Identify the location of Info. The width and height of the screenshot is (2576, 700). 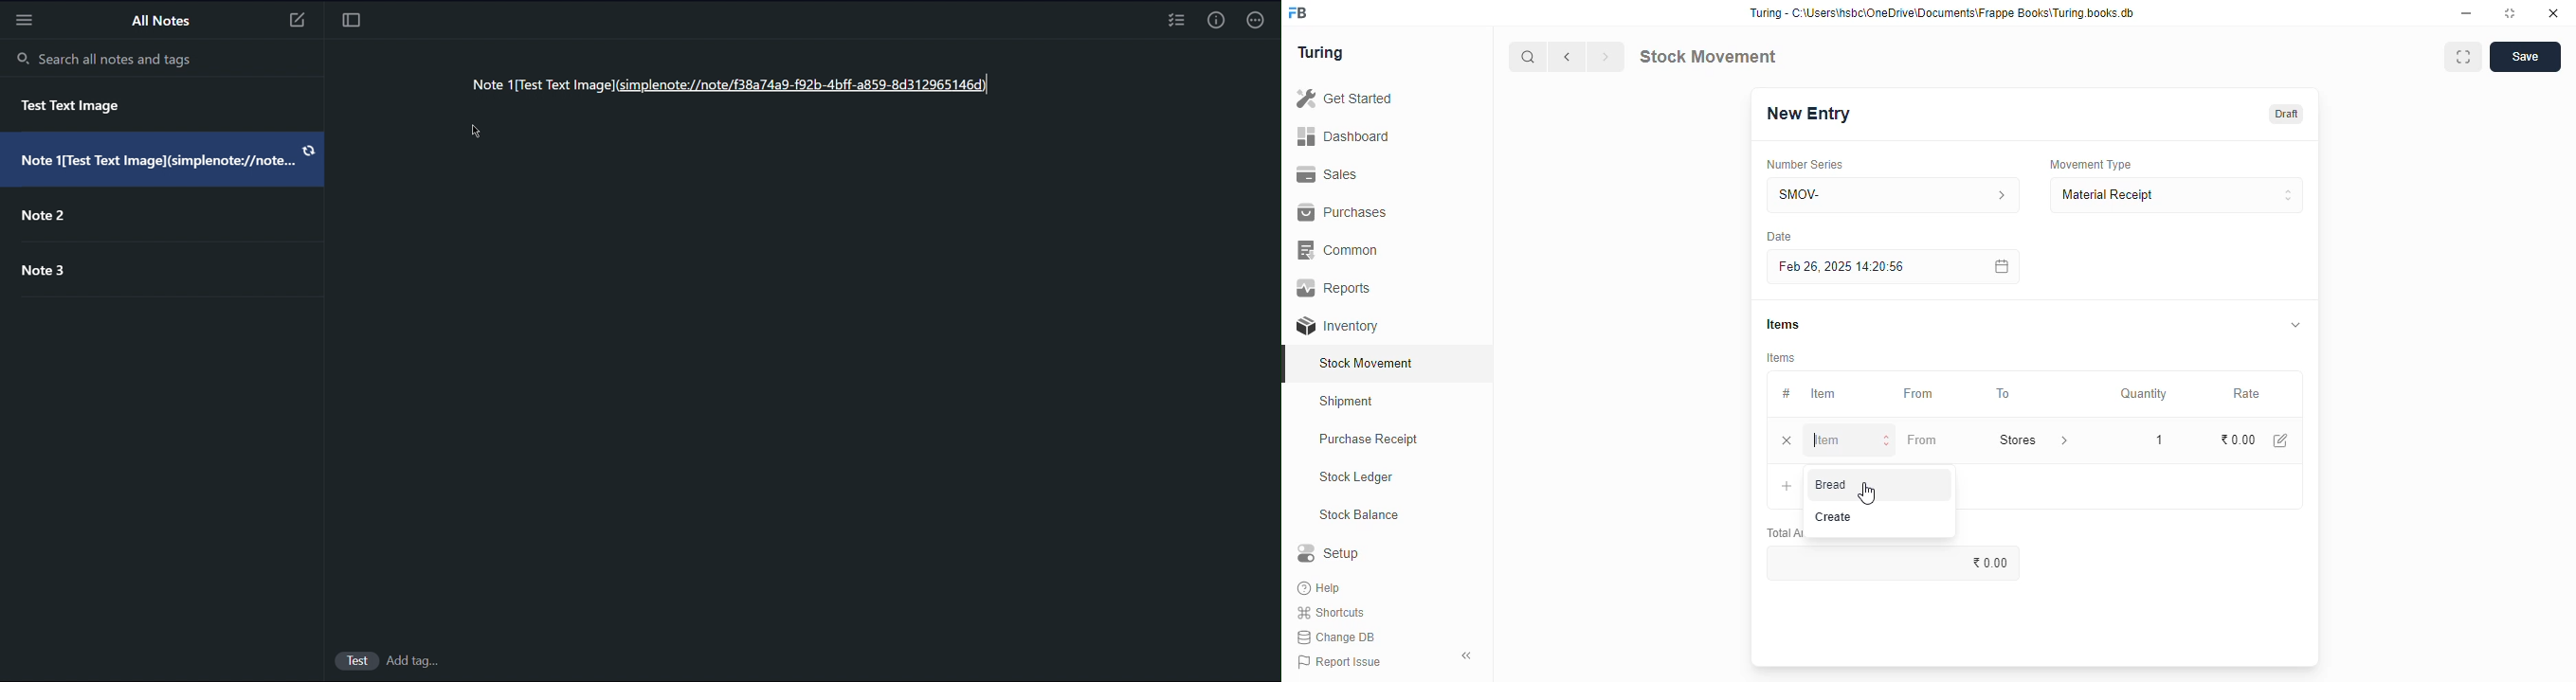
(1214, 22).